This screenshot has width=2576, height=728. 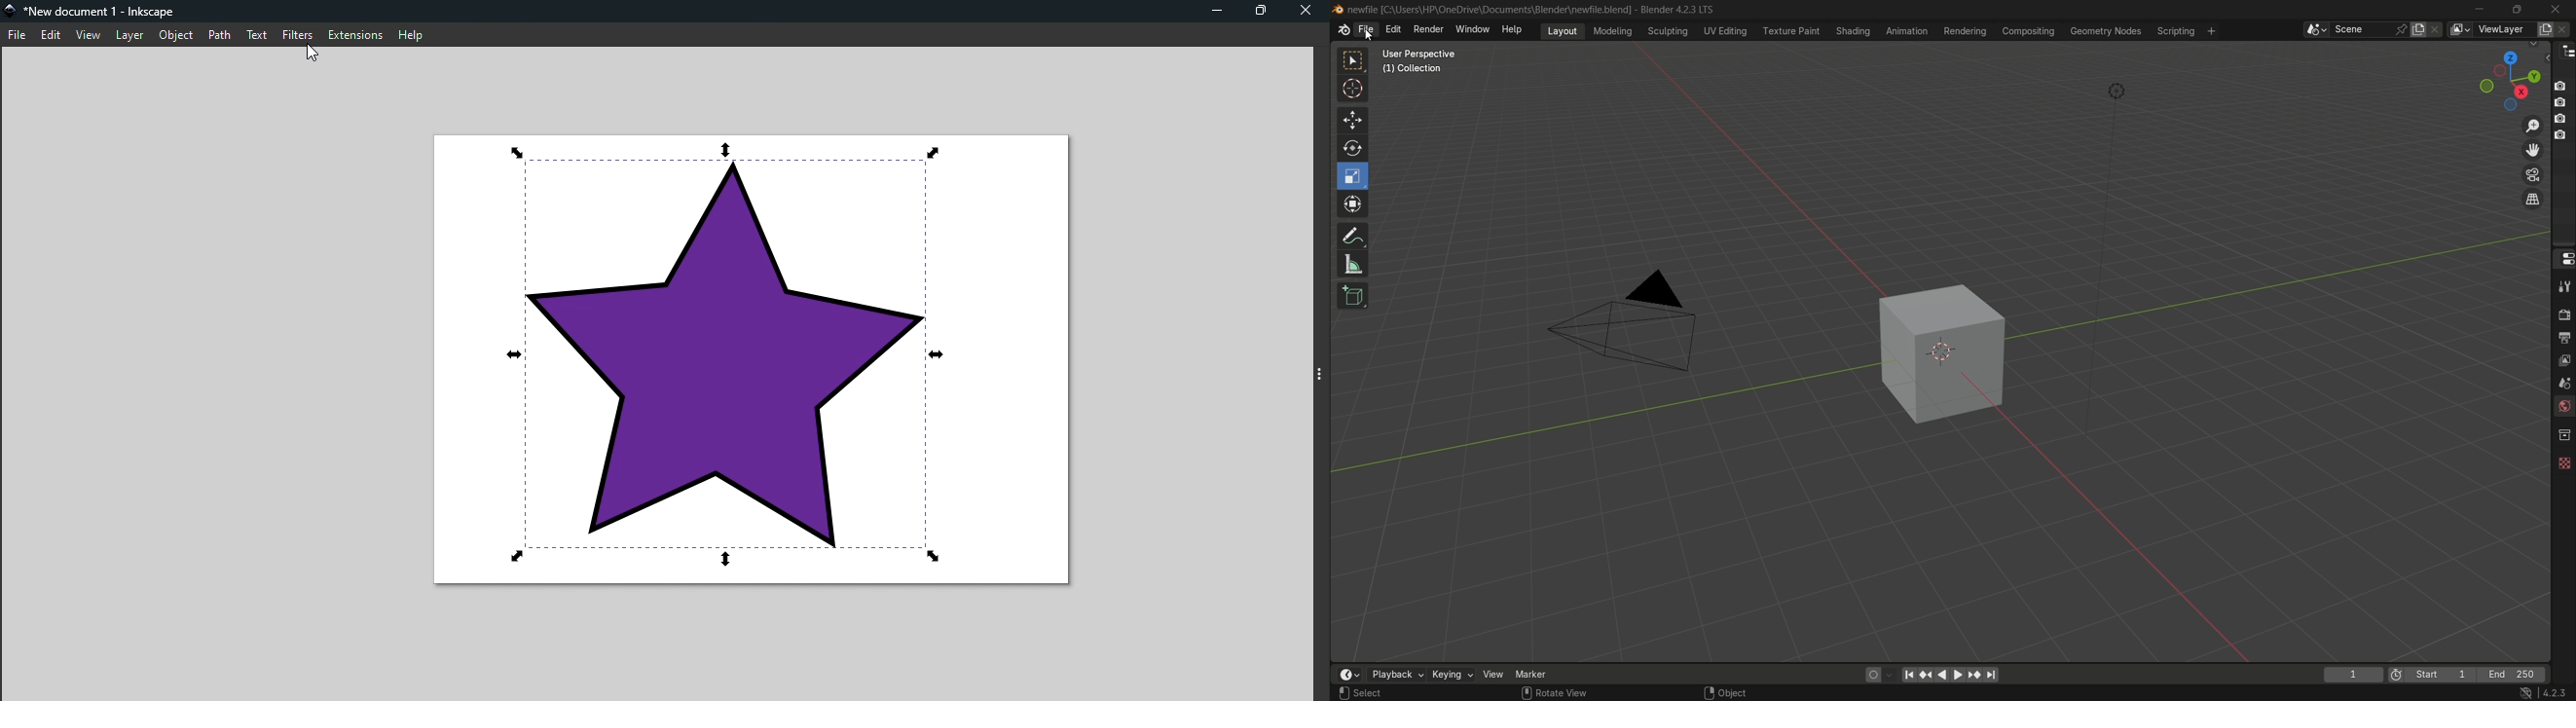 What do you see at coordinates (1305, 11) in the screenshot?
I see `Close` at bounding box center [1305, 11].